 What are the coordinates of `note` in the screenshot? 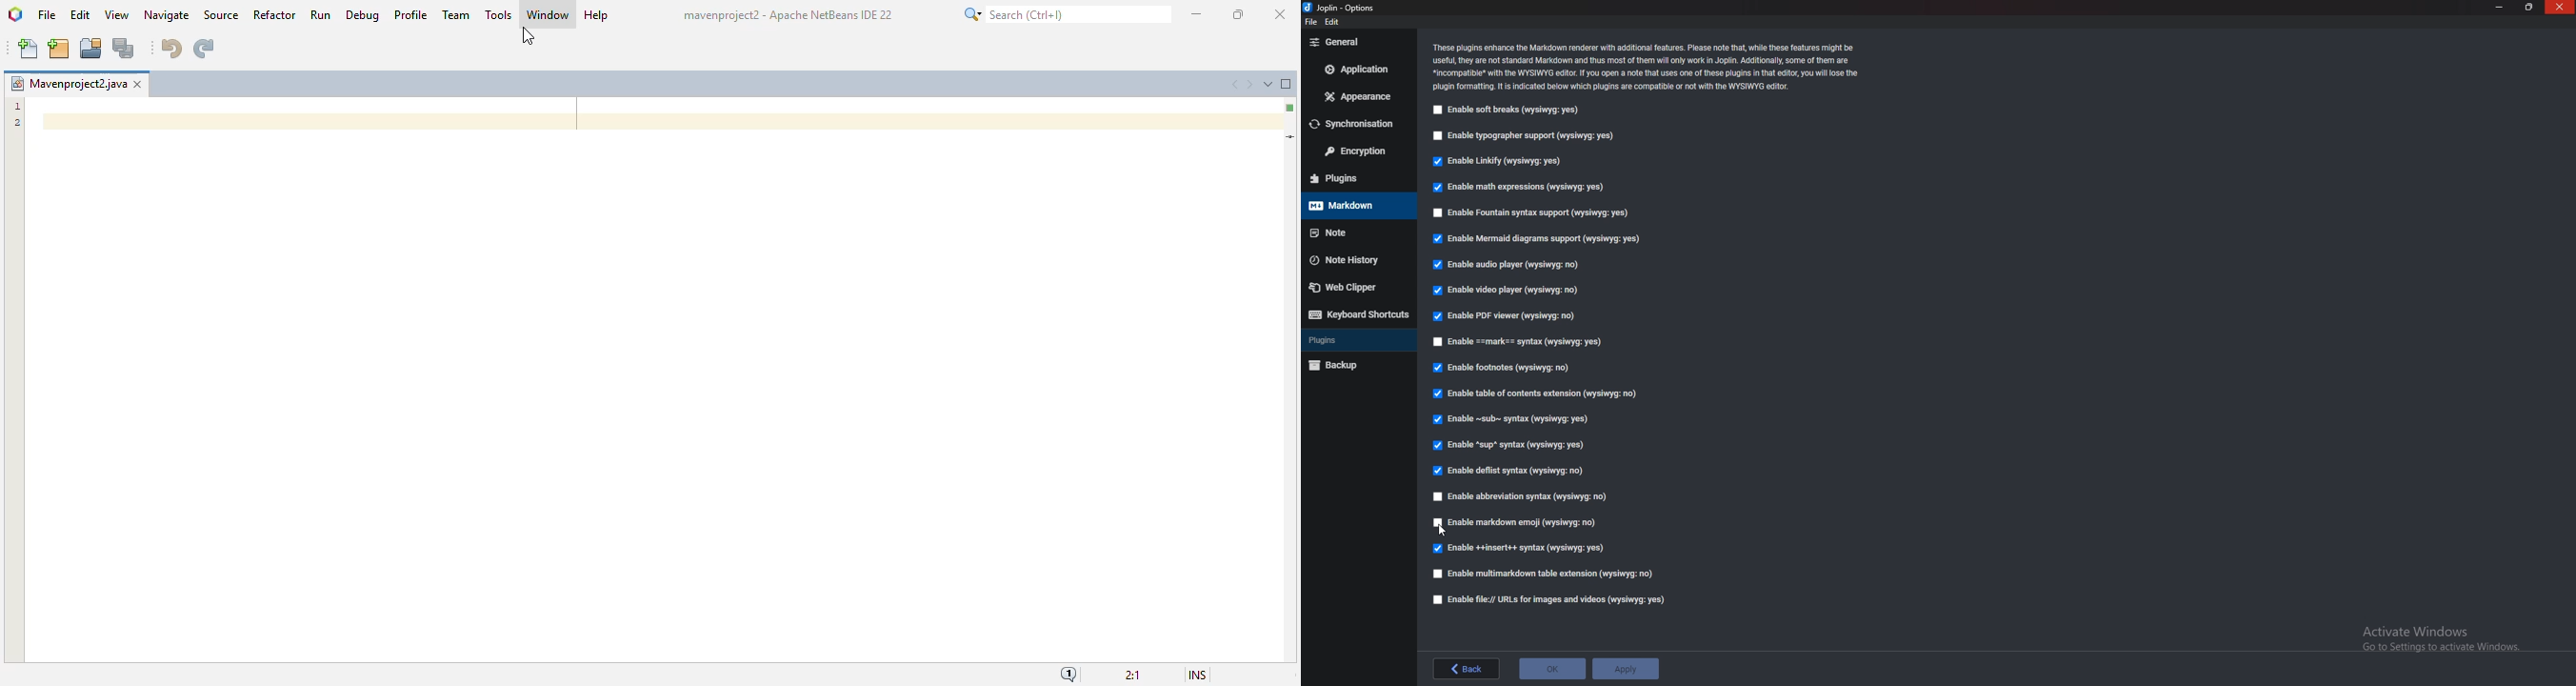 It's located at (1355, 234).